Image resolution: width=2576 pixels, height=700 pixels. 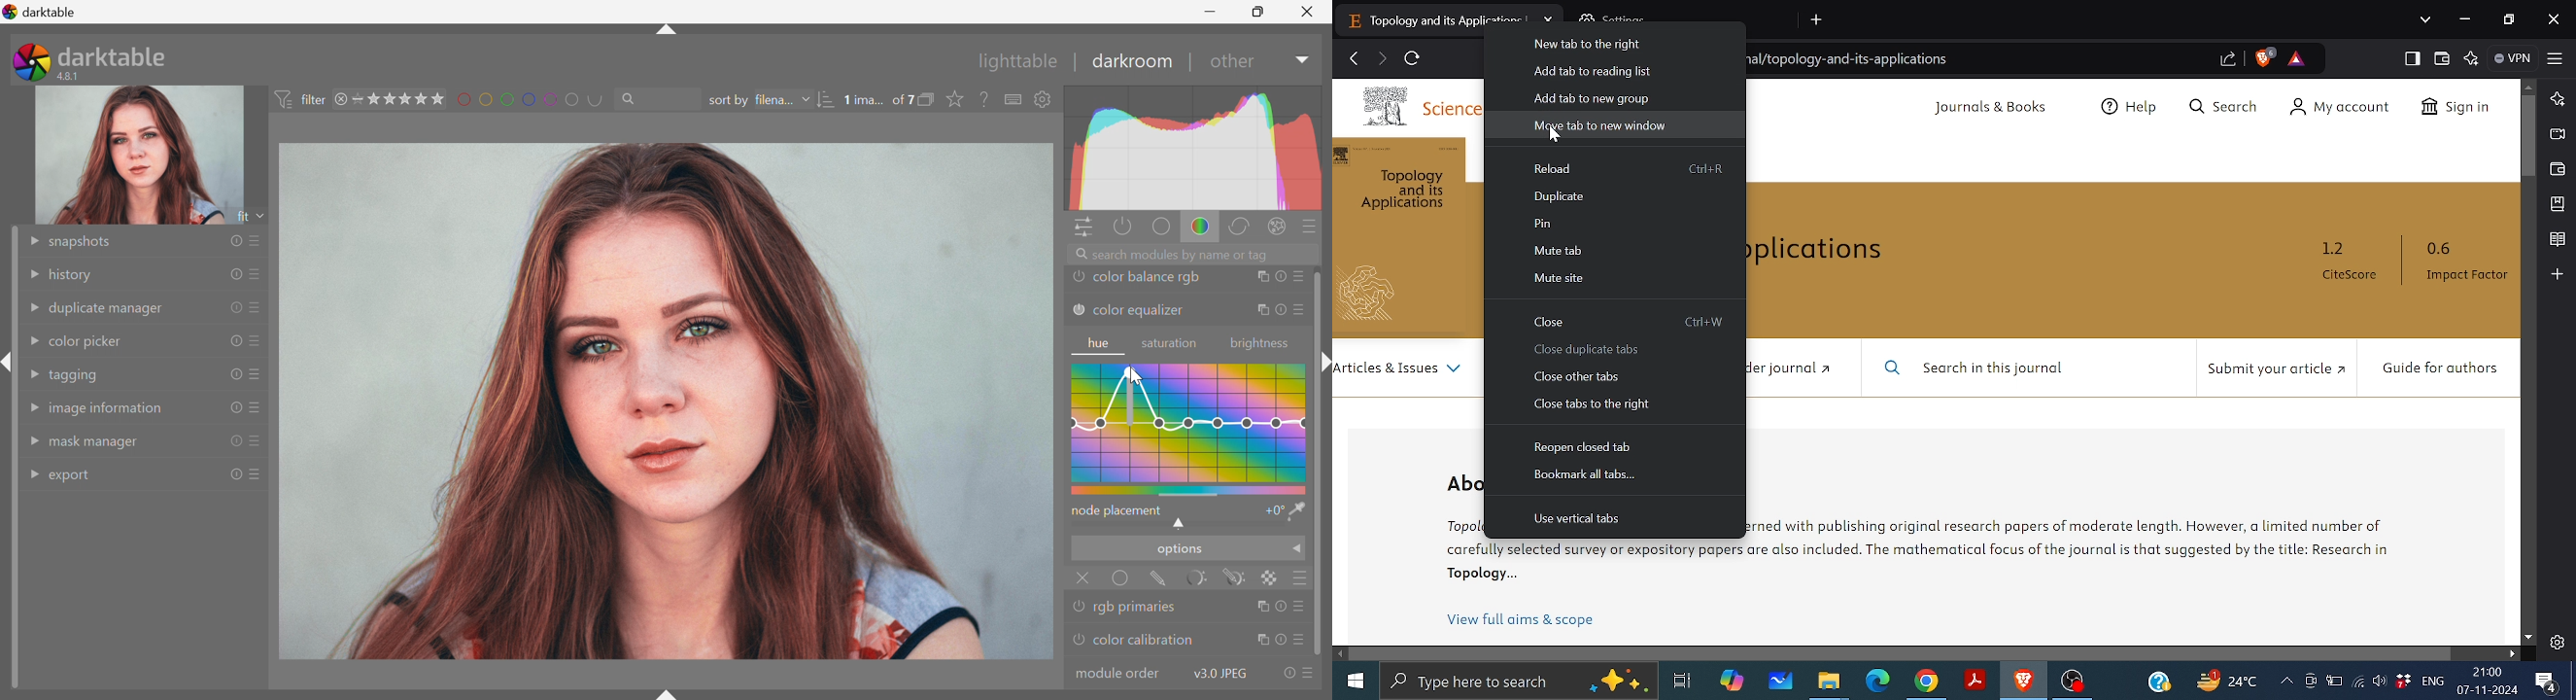 I want to click on Close tabs to the right, so click(x=1592, y=405).